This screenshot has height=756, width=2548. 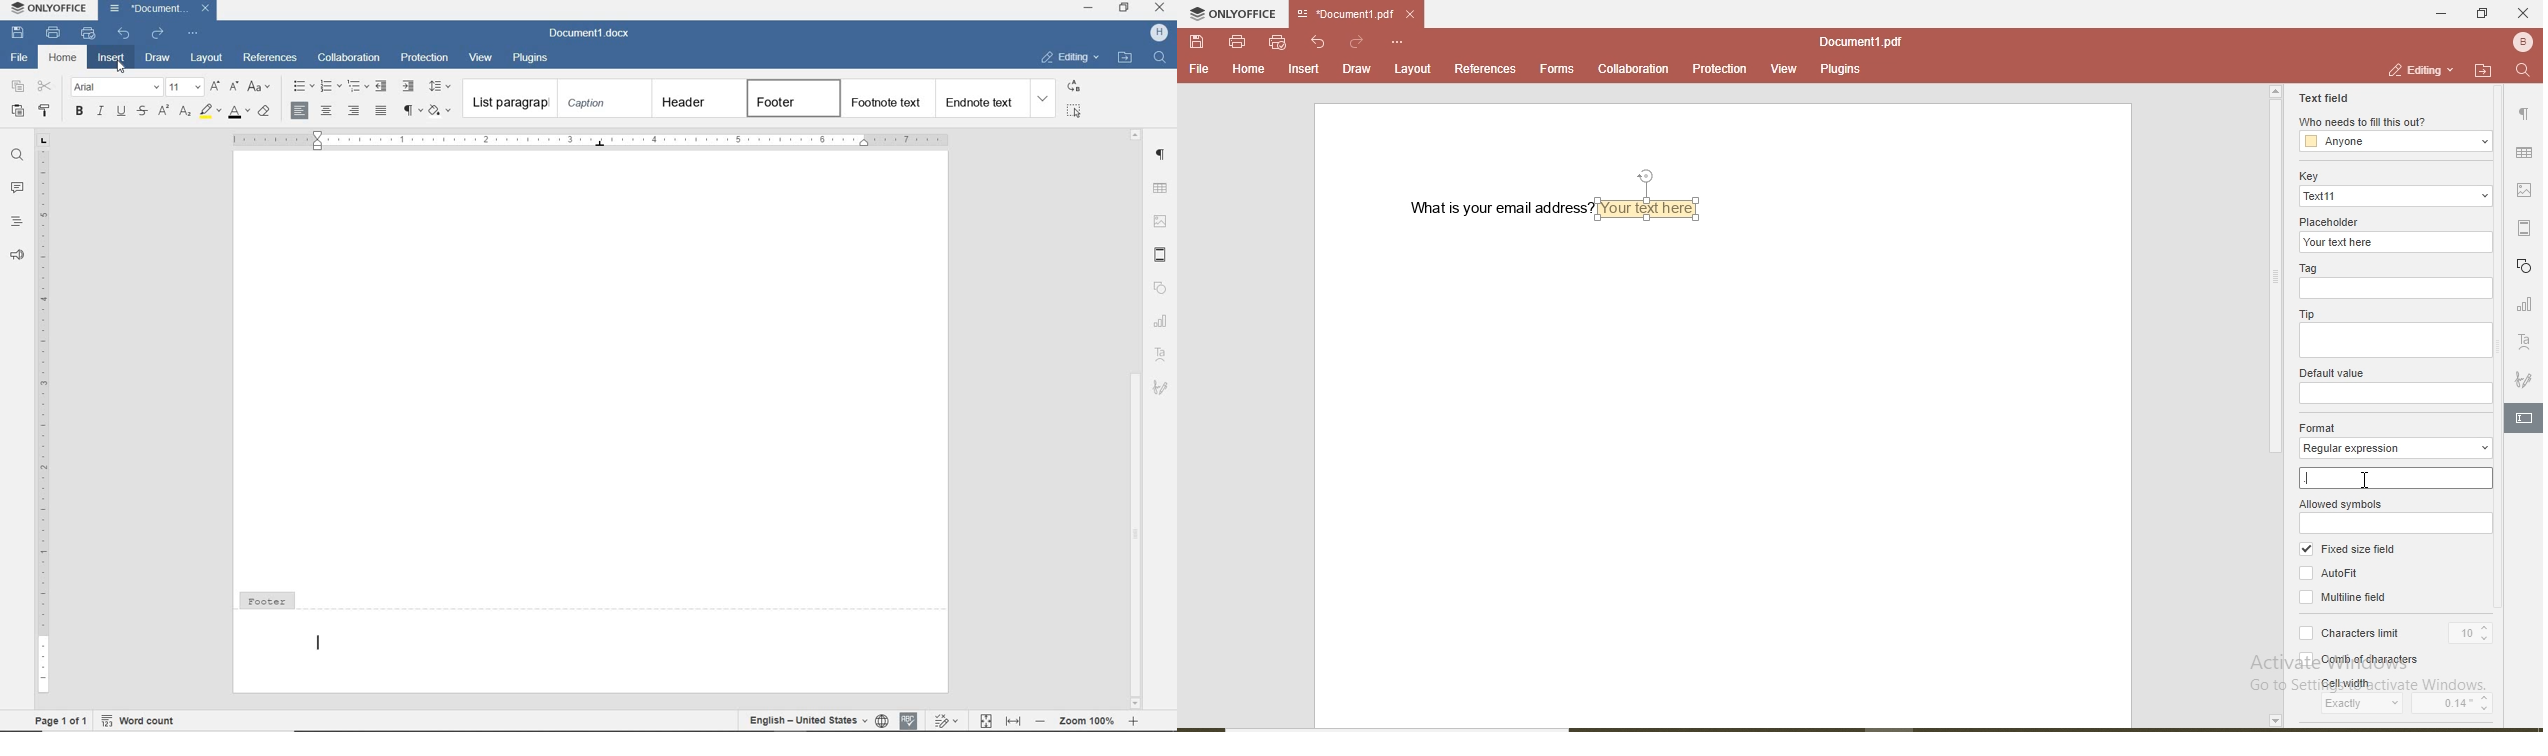 I want to click on anyone, so click(x=2397, y=142).